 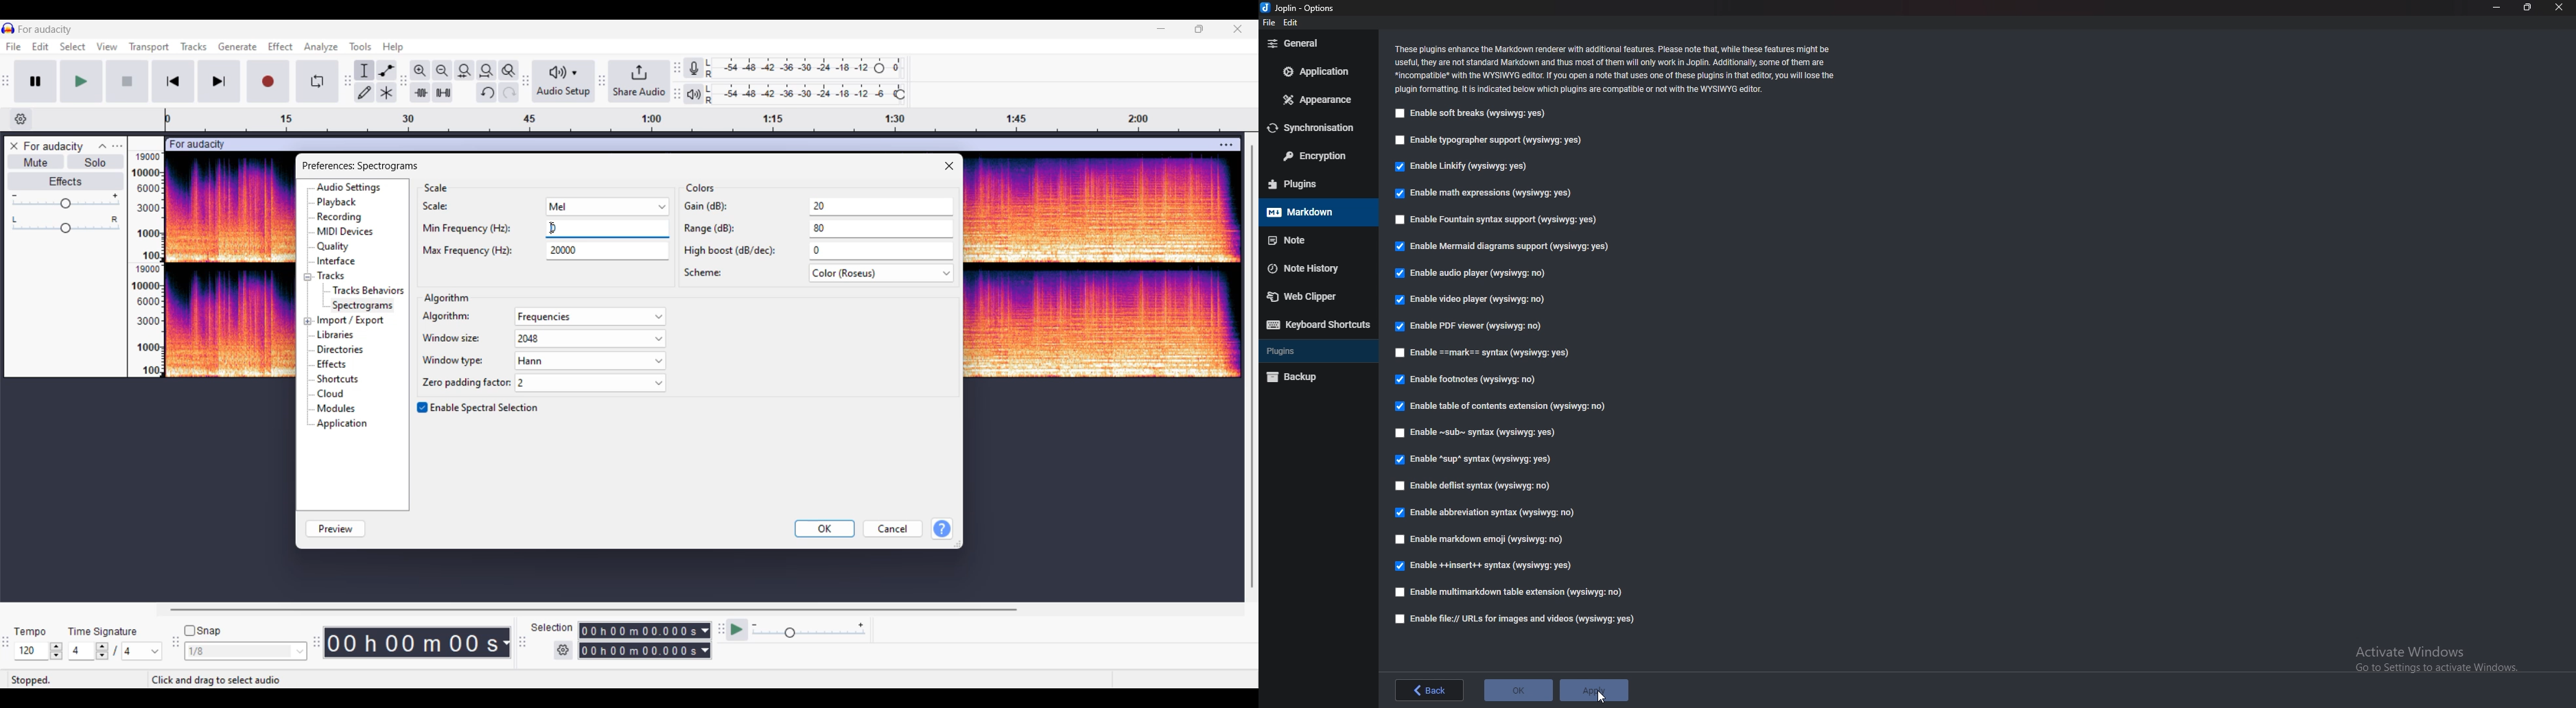 What do you see at coordinates (1500, 407) in the screenshot?
I see `enable table of contents extensions` at bounding box center [1500, 407].